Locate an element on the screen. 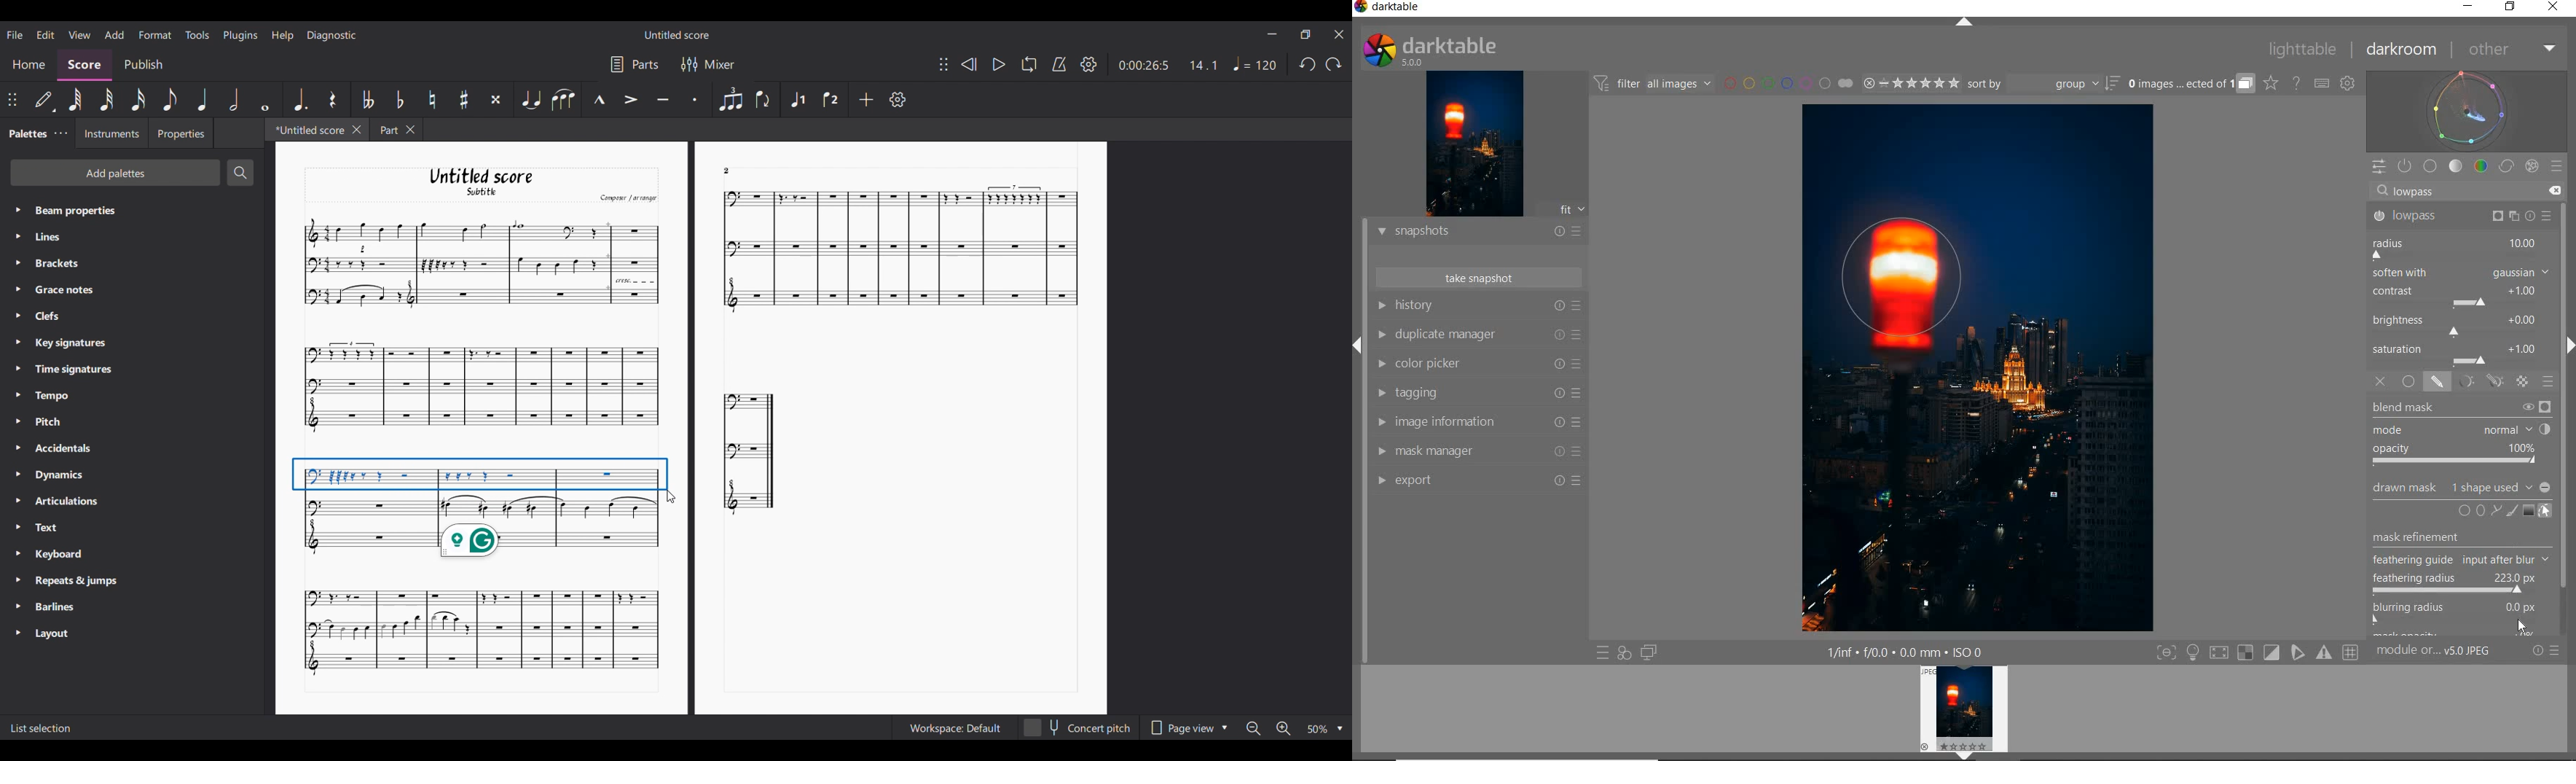 This screenshot has height=784, width=2576. > Beam properties is located at coordinates (67, 210).